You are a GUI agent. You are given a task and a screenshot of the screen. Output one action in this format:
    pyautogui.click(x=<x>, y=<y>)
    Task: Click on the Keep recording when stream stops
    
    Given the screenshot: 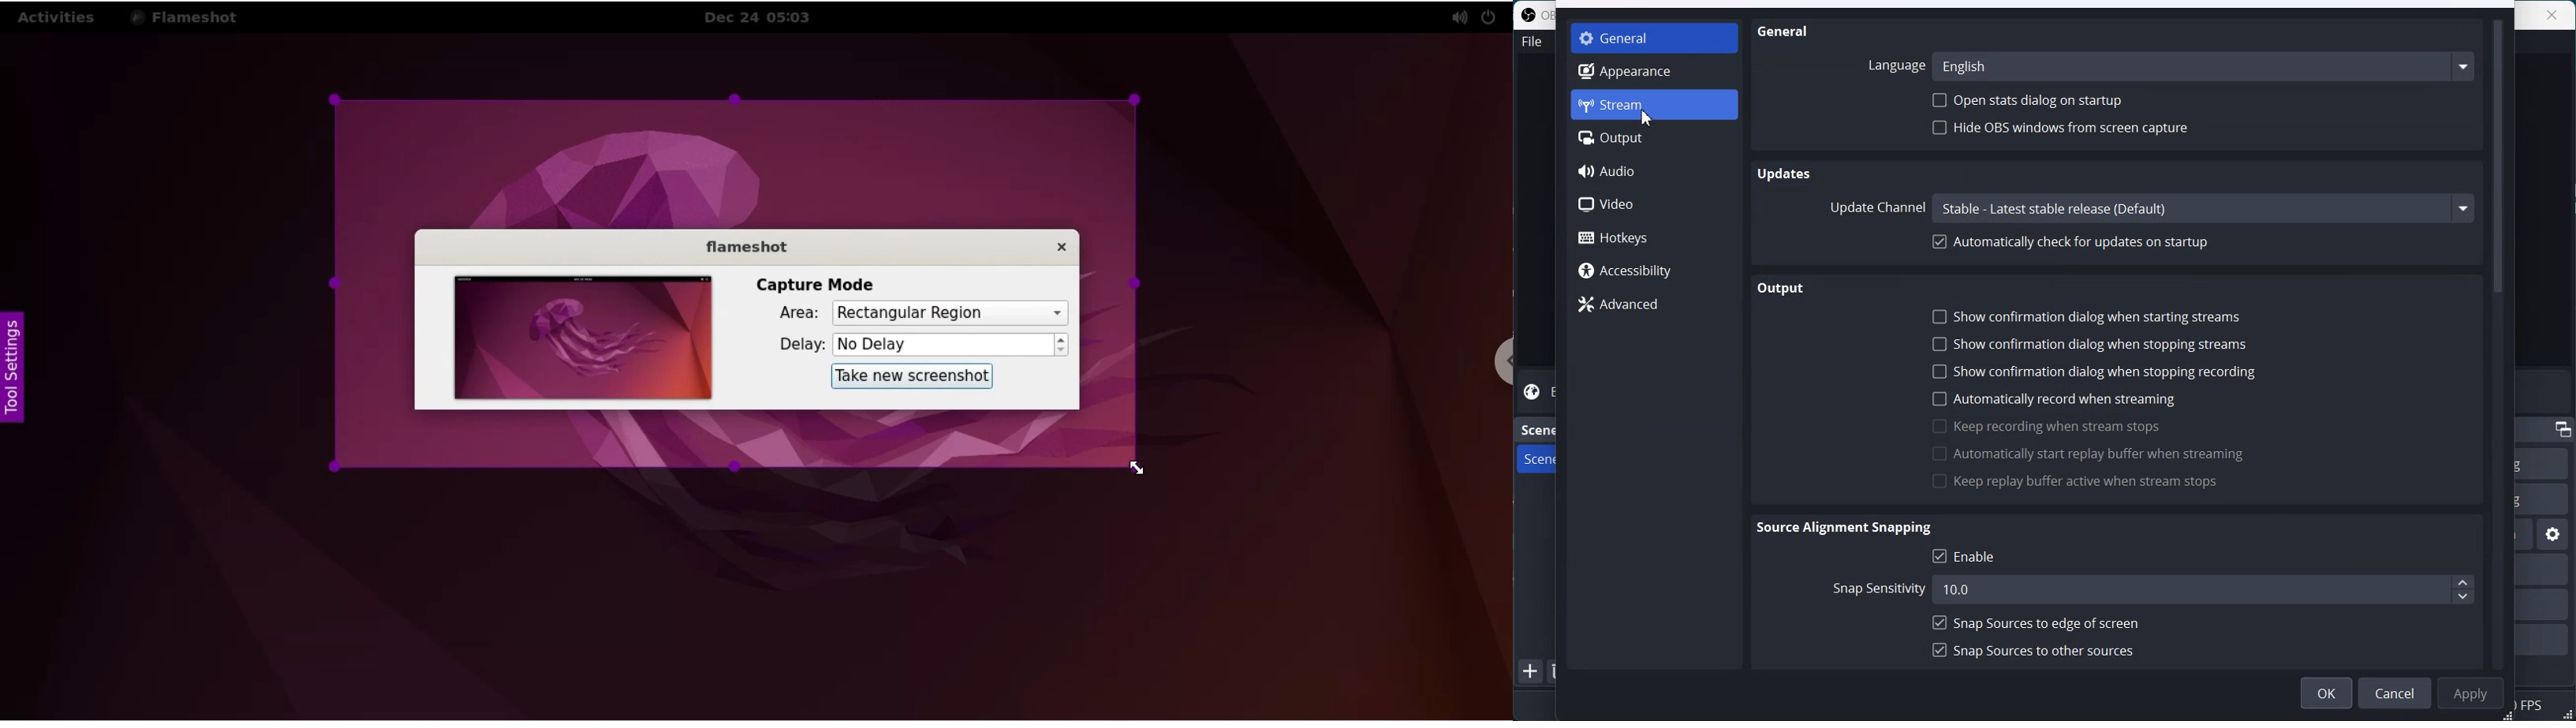 What is the action you would take?
    pyautogui.click(x=2048, y=426)
    